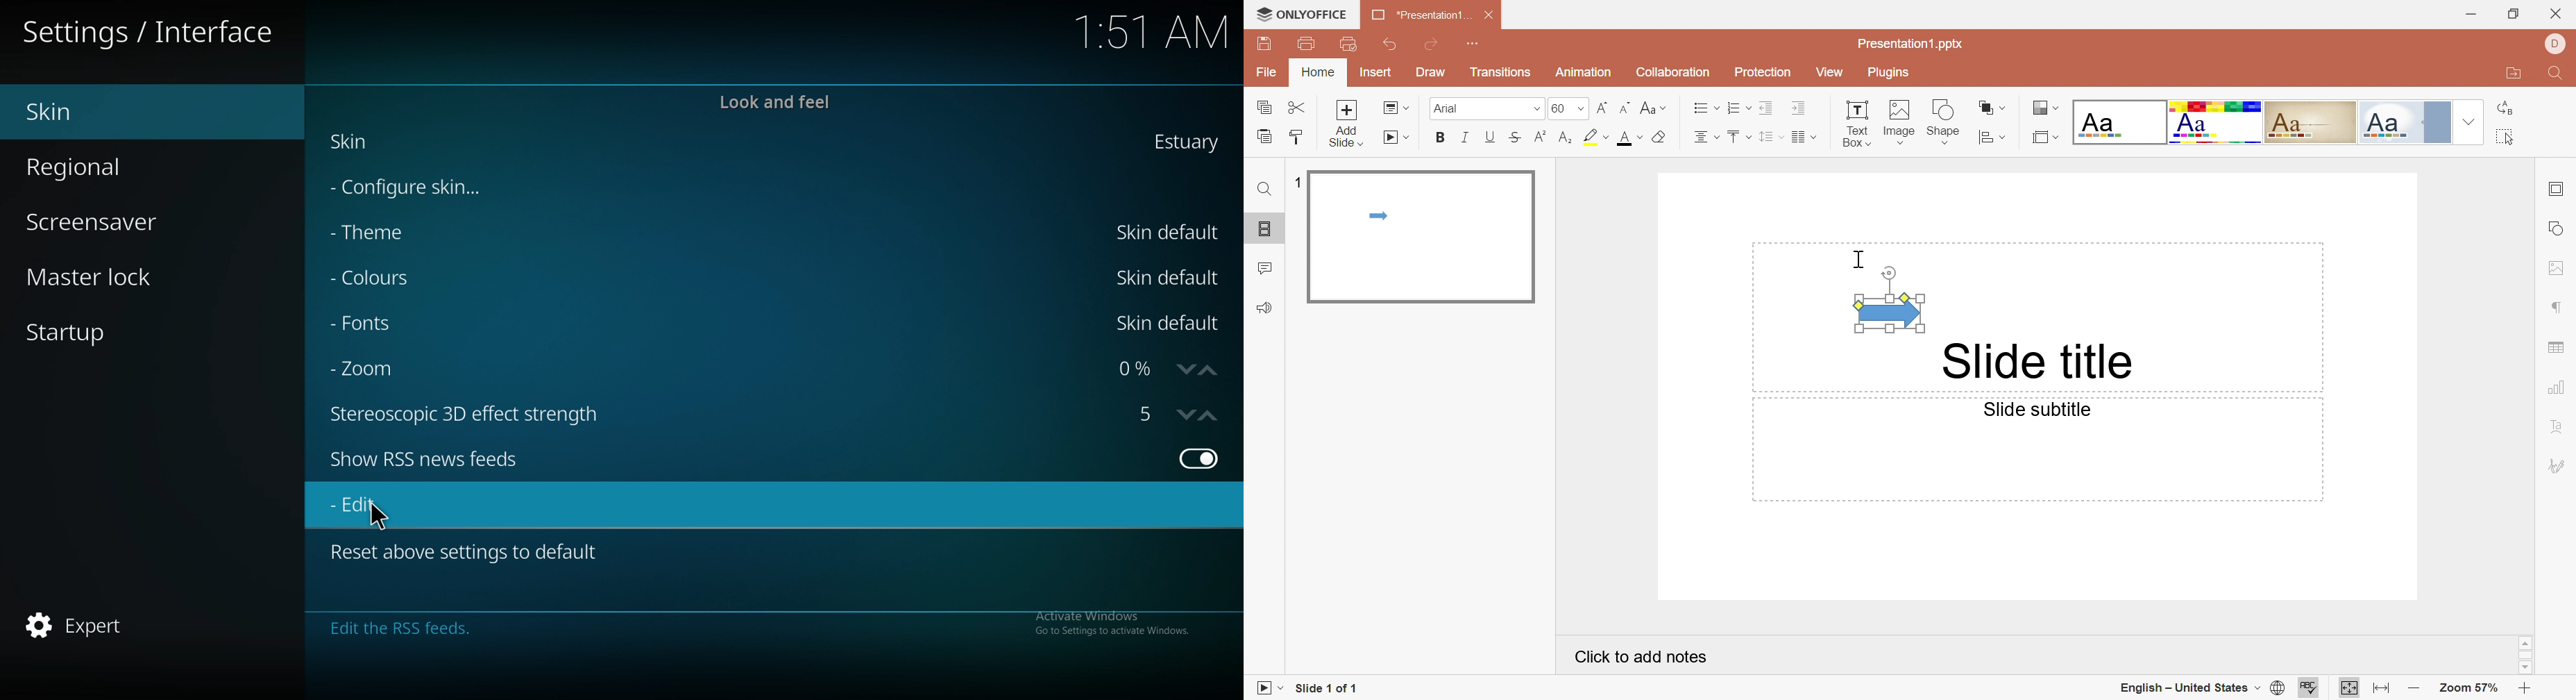  Describe the element at coordinates (1739, 137) in the screenshot. I see `Vertical align` at that location.